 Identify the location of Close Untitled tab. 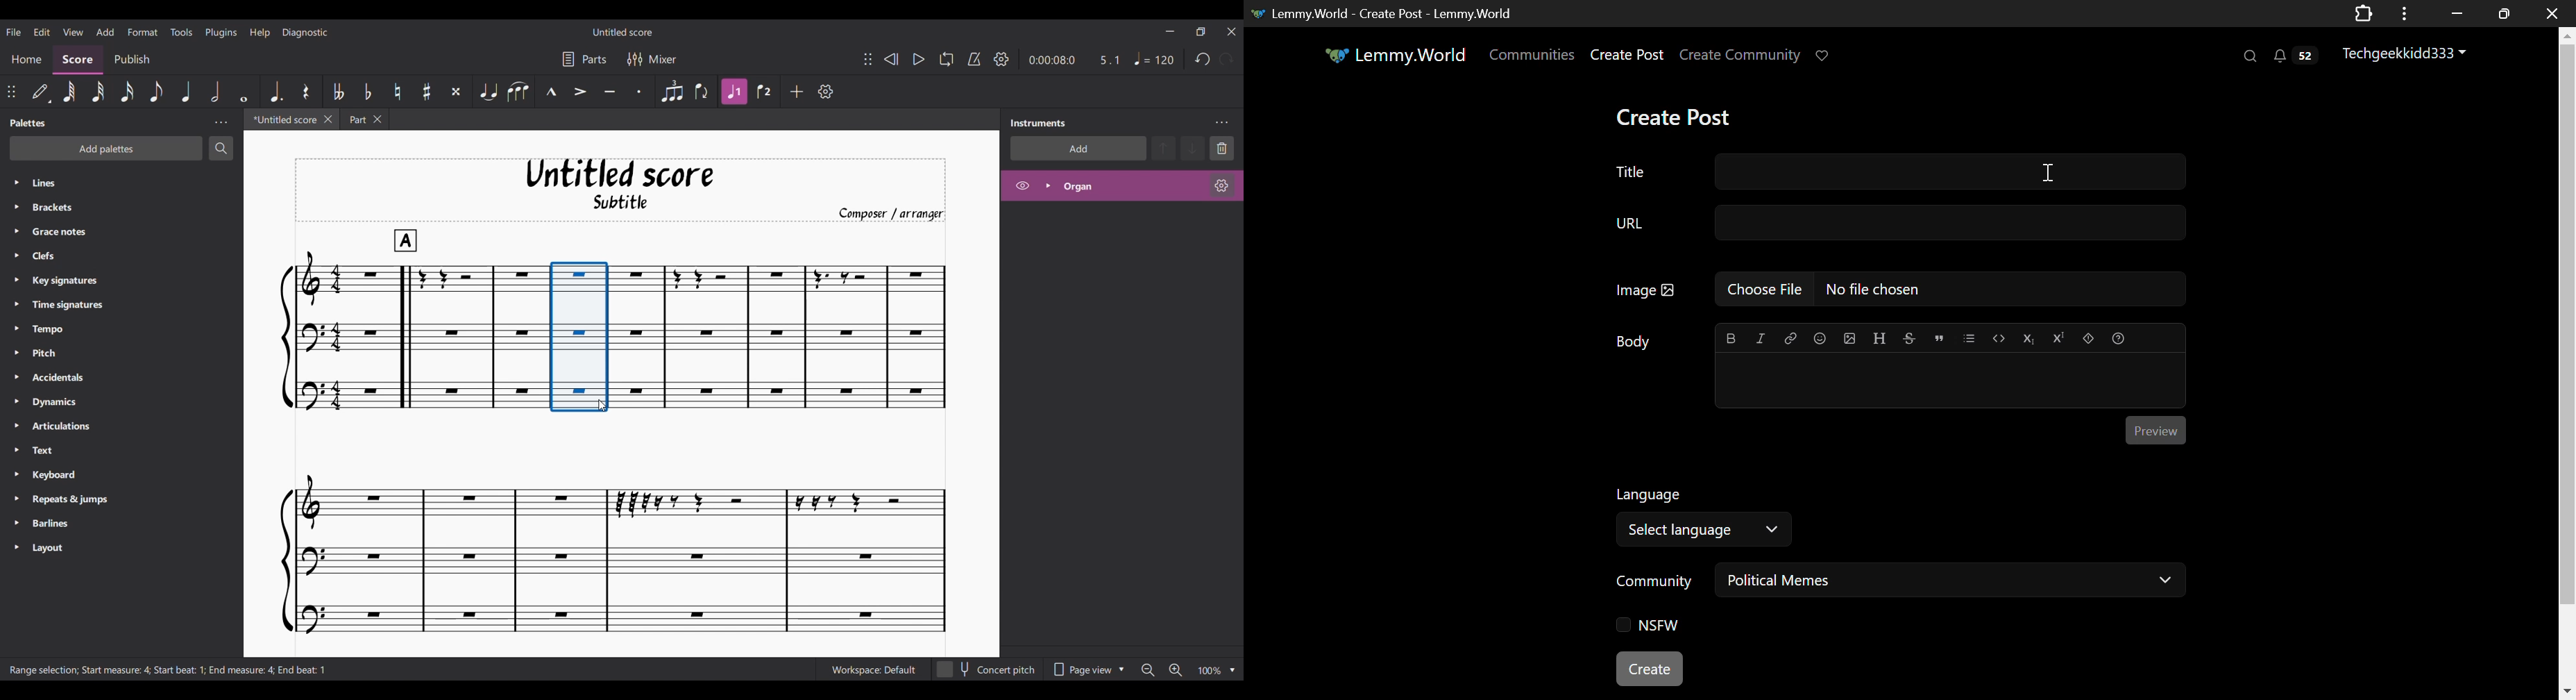
(328, 120).